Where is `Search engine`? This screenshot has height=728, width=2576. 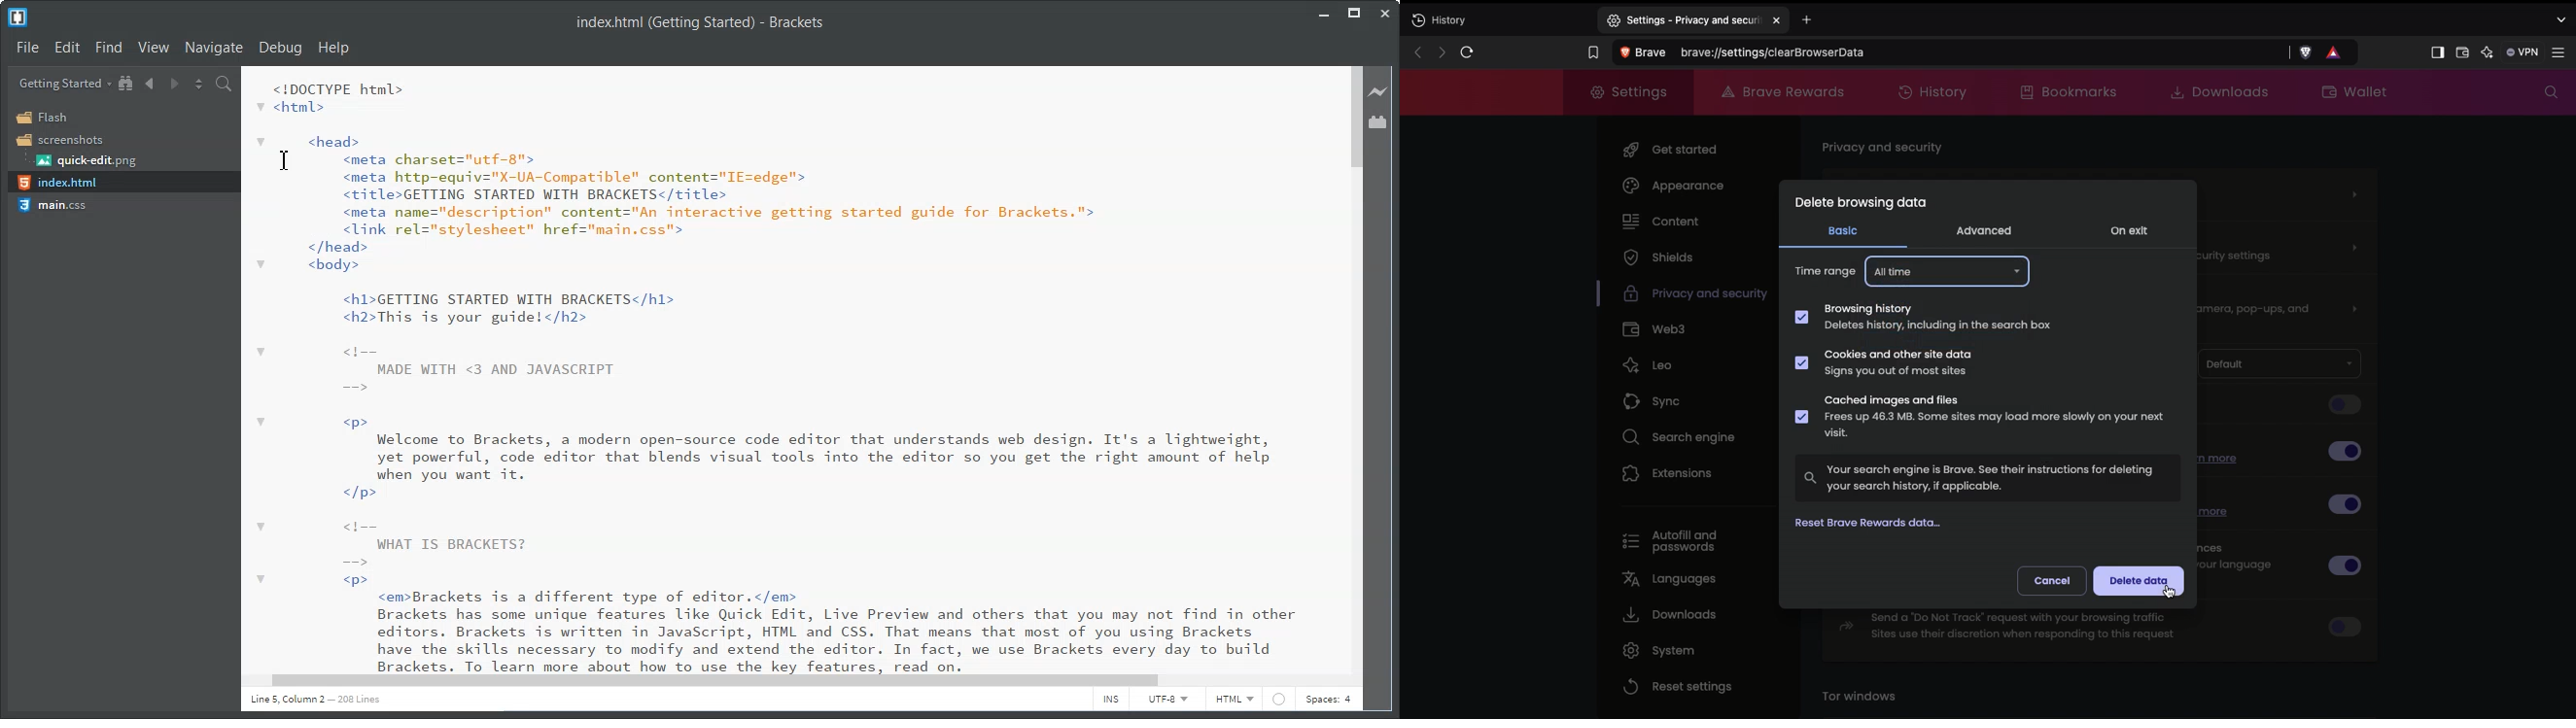 Search engine is located at coordinates (1683, 439).